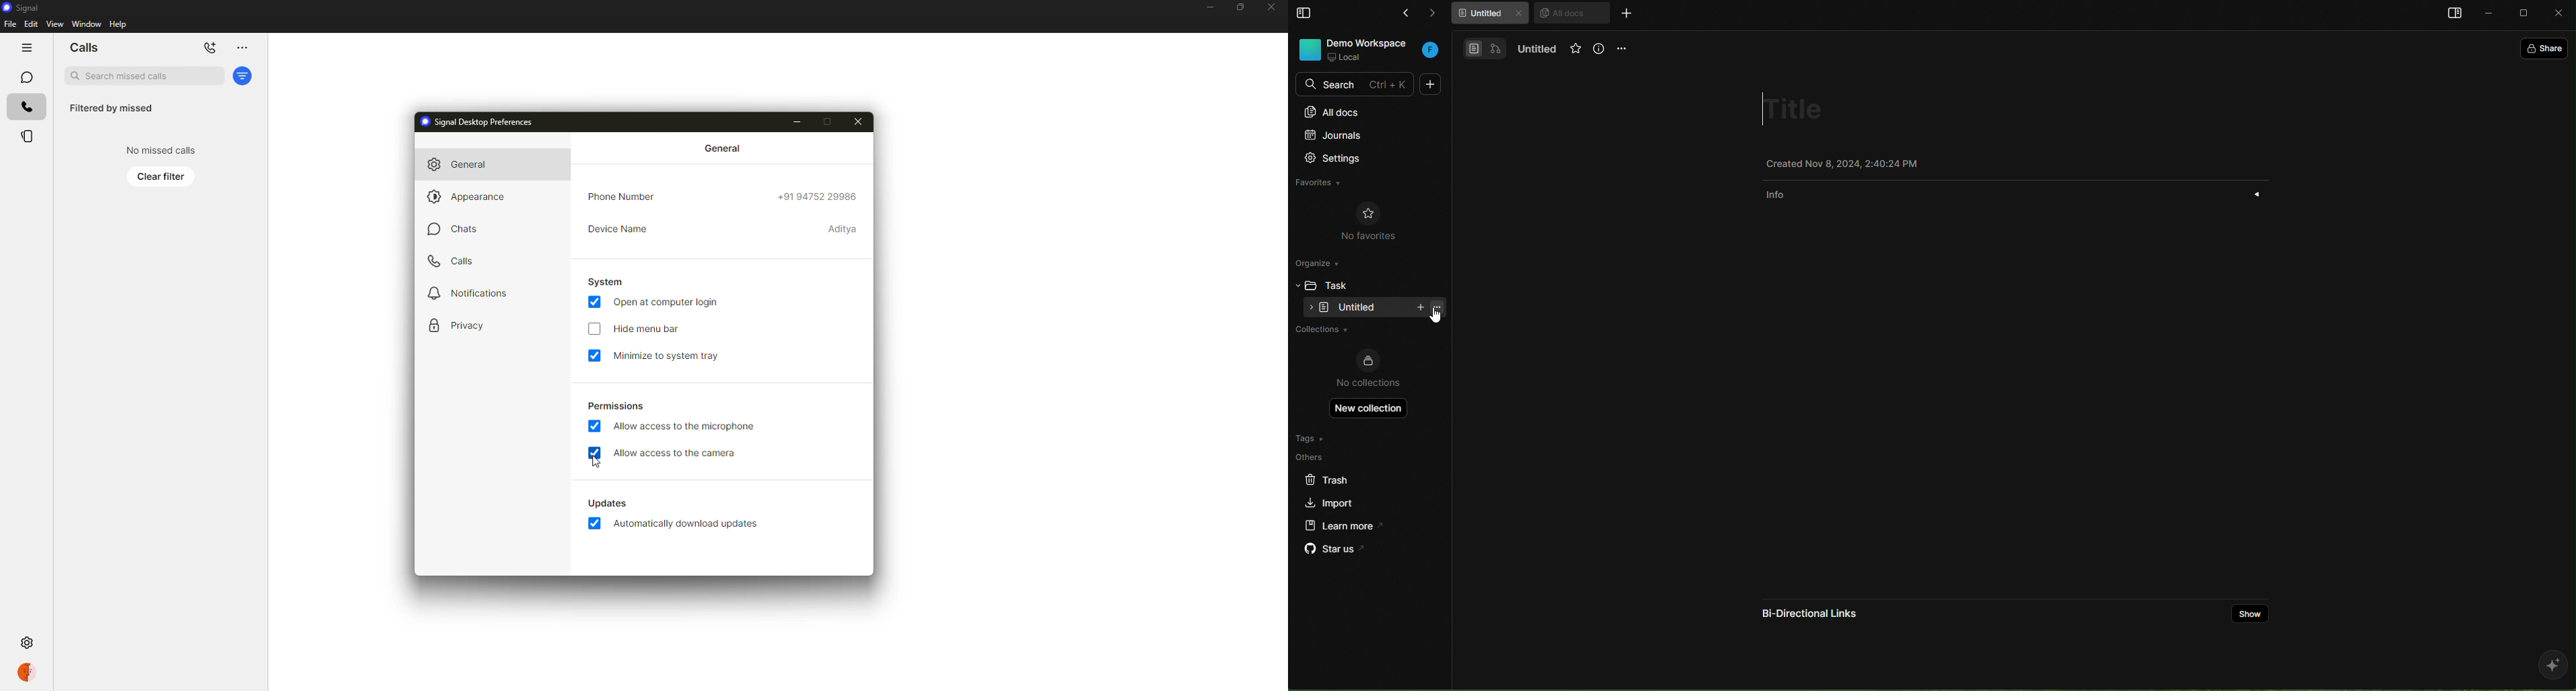 This screenshot has width=2576, height=700. I want to click on view, so click(54, 24).